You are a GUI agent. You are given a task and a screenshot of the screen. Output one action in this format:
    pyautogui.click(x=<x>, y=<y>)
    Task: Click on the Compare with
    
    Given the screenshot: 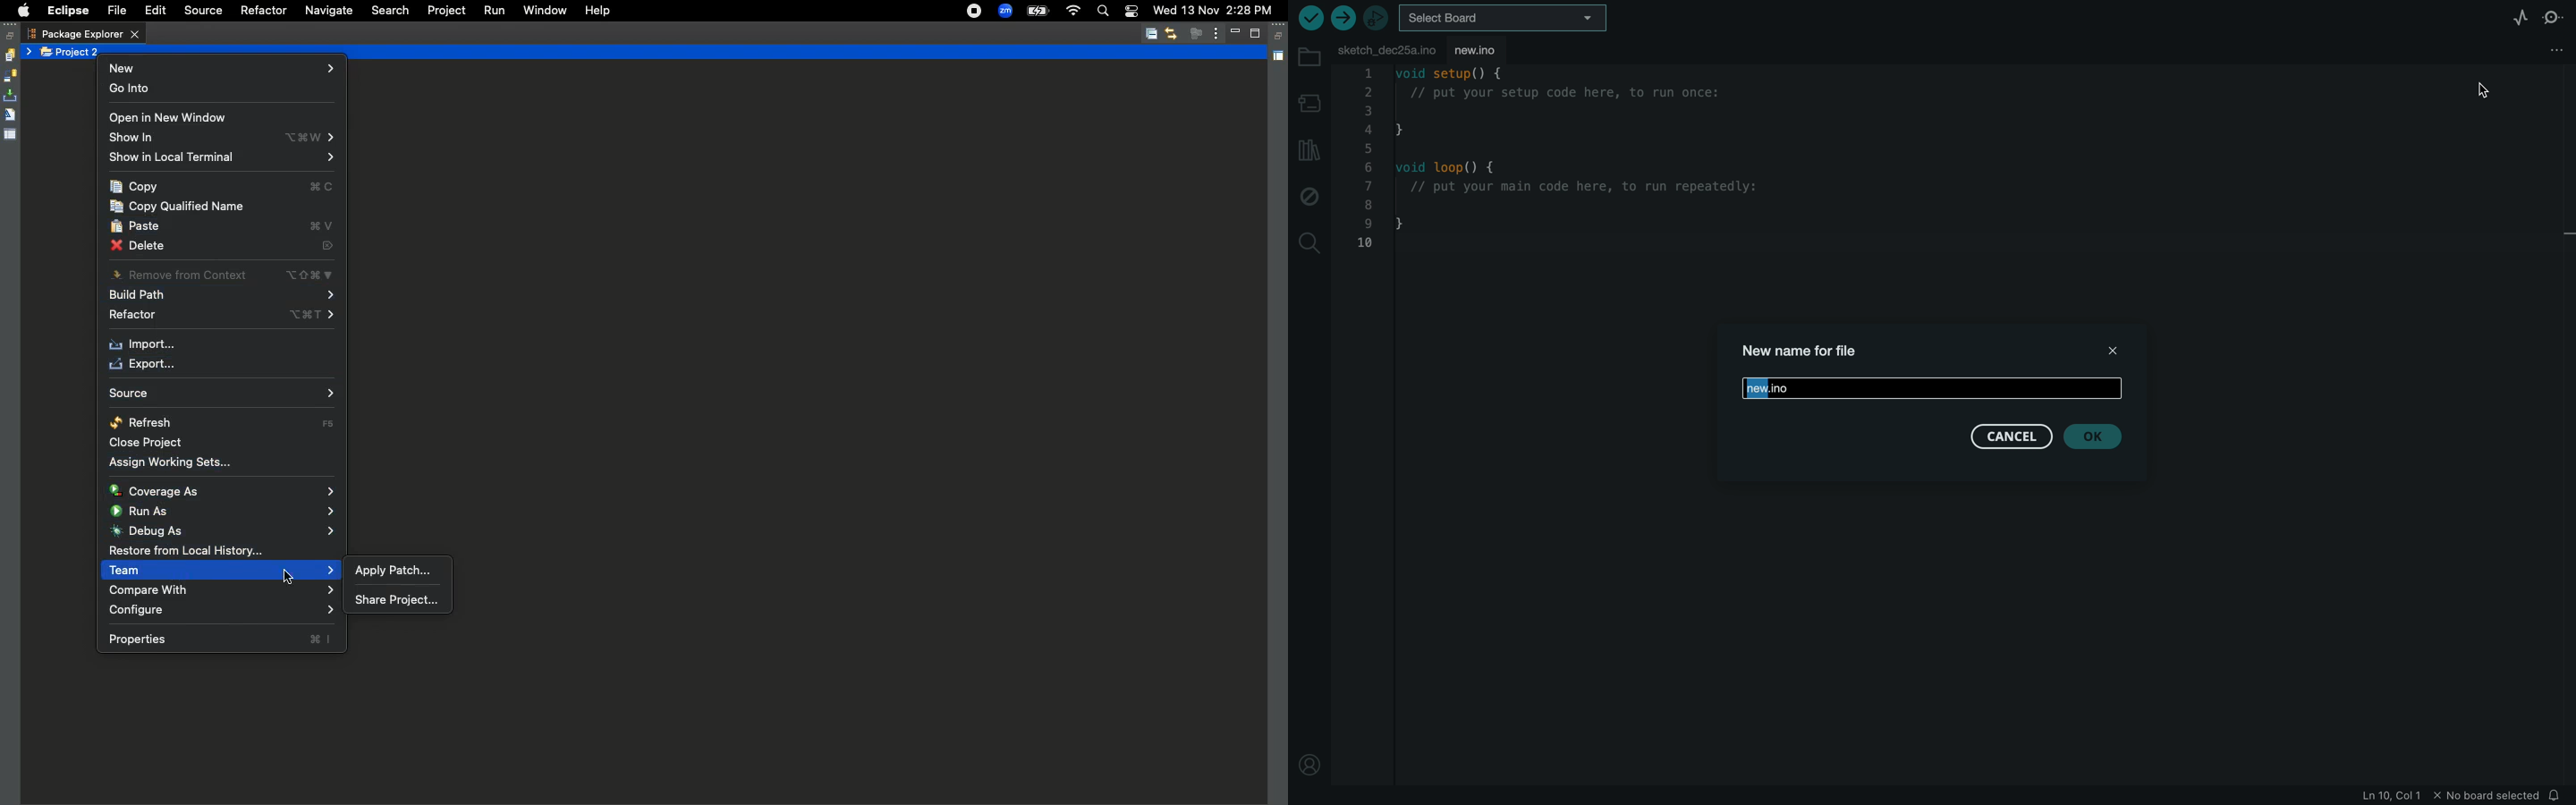 What is the action you would take?
    pyautogui.click(x=220, y=590)
    